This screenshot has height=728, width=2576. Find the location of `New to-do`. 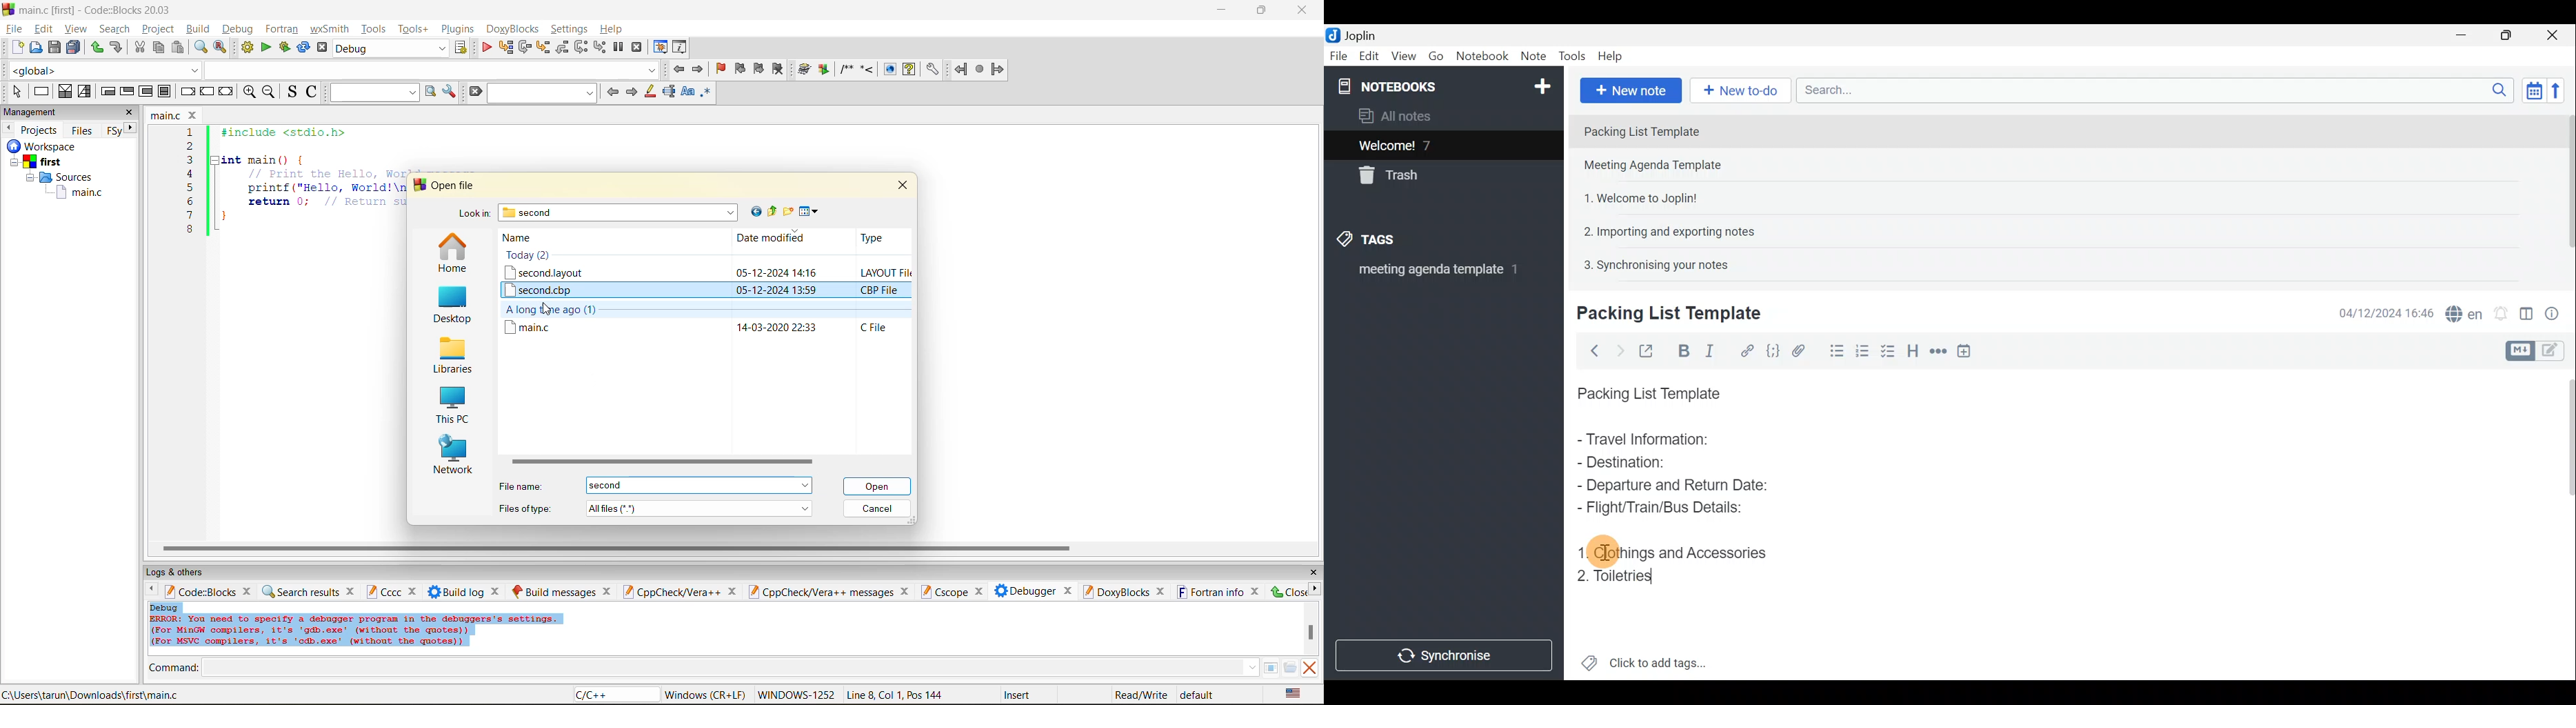

New to-do is located at coordinates (1741, 91).